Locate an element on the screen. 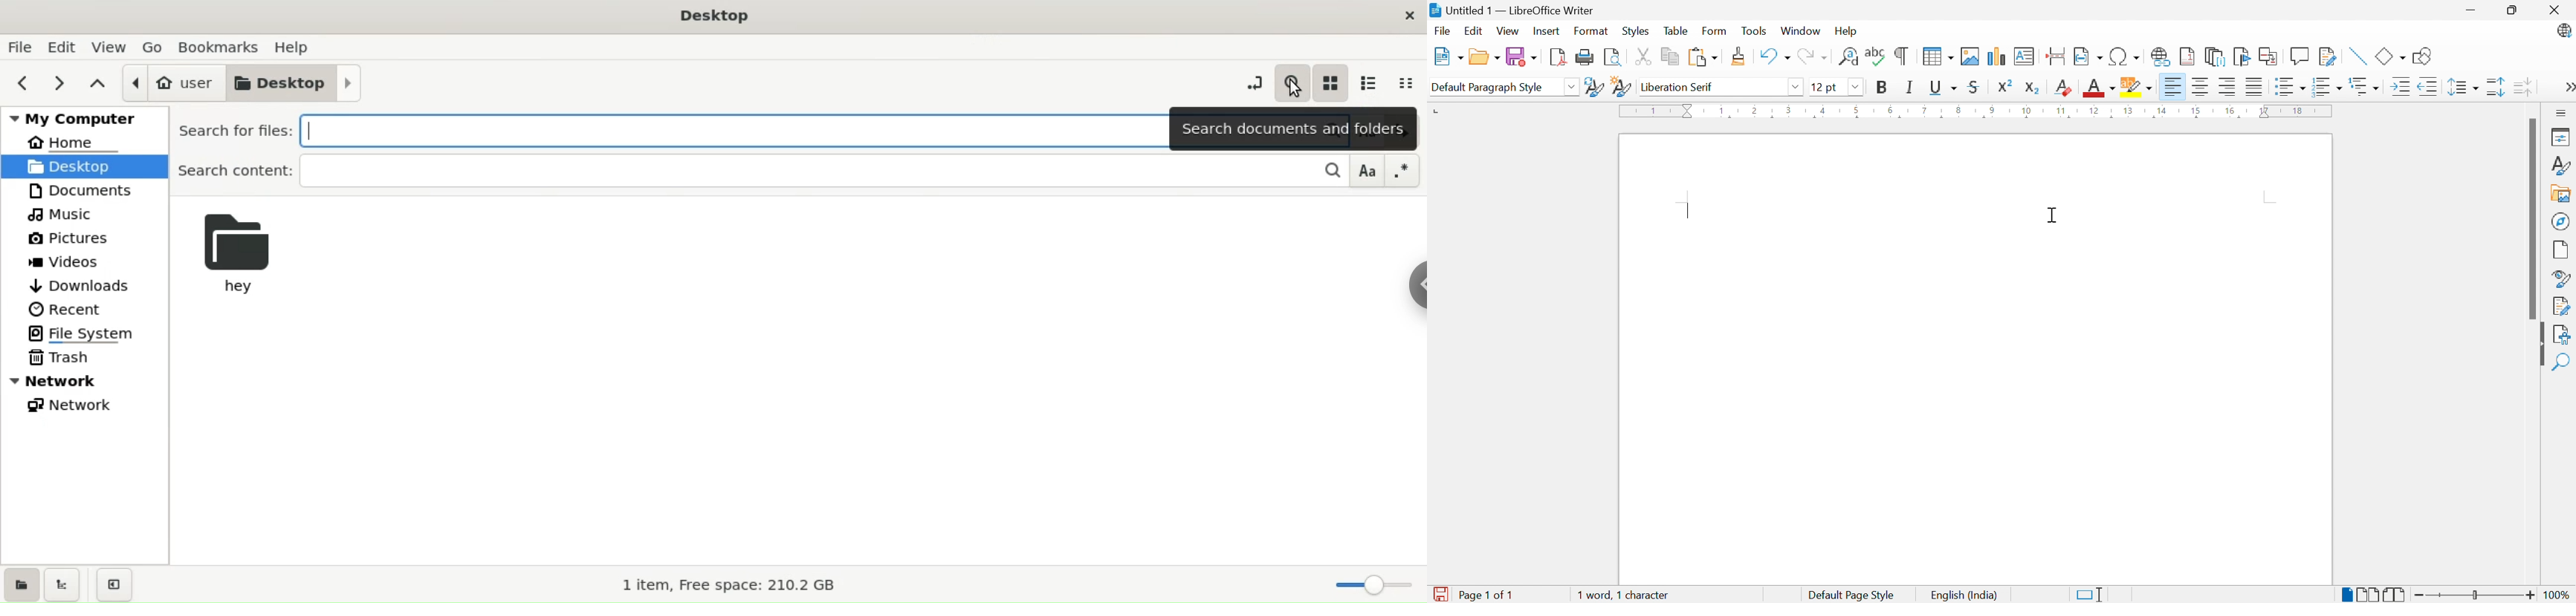 Image resolution: width=2576 pixels, height=616 pixels. Book View is located at coordinates (2397, 593).